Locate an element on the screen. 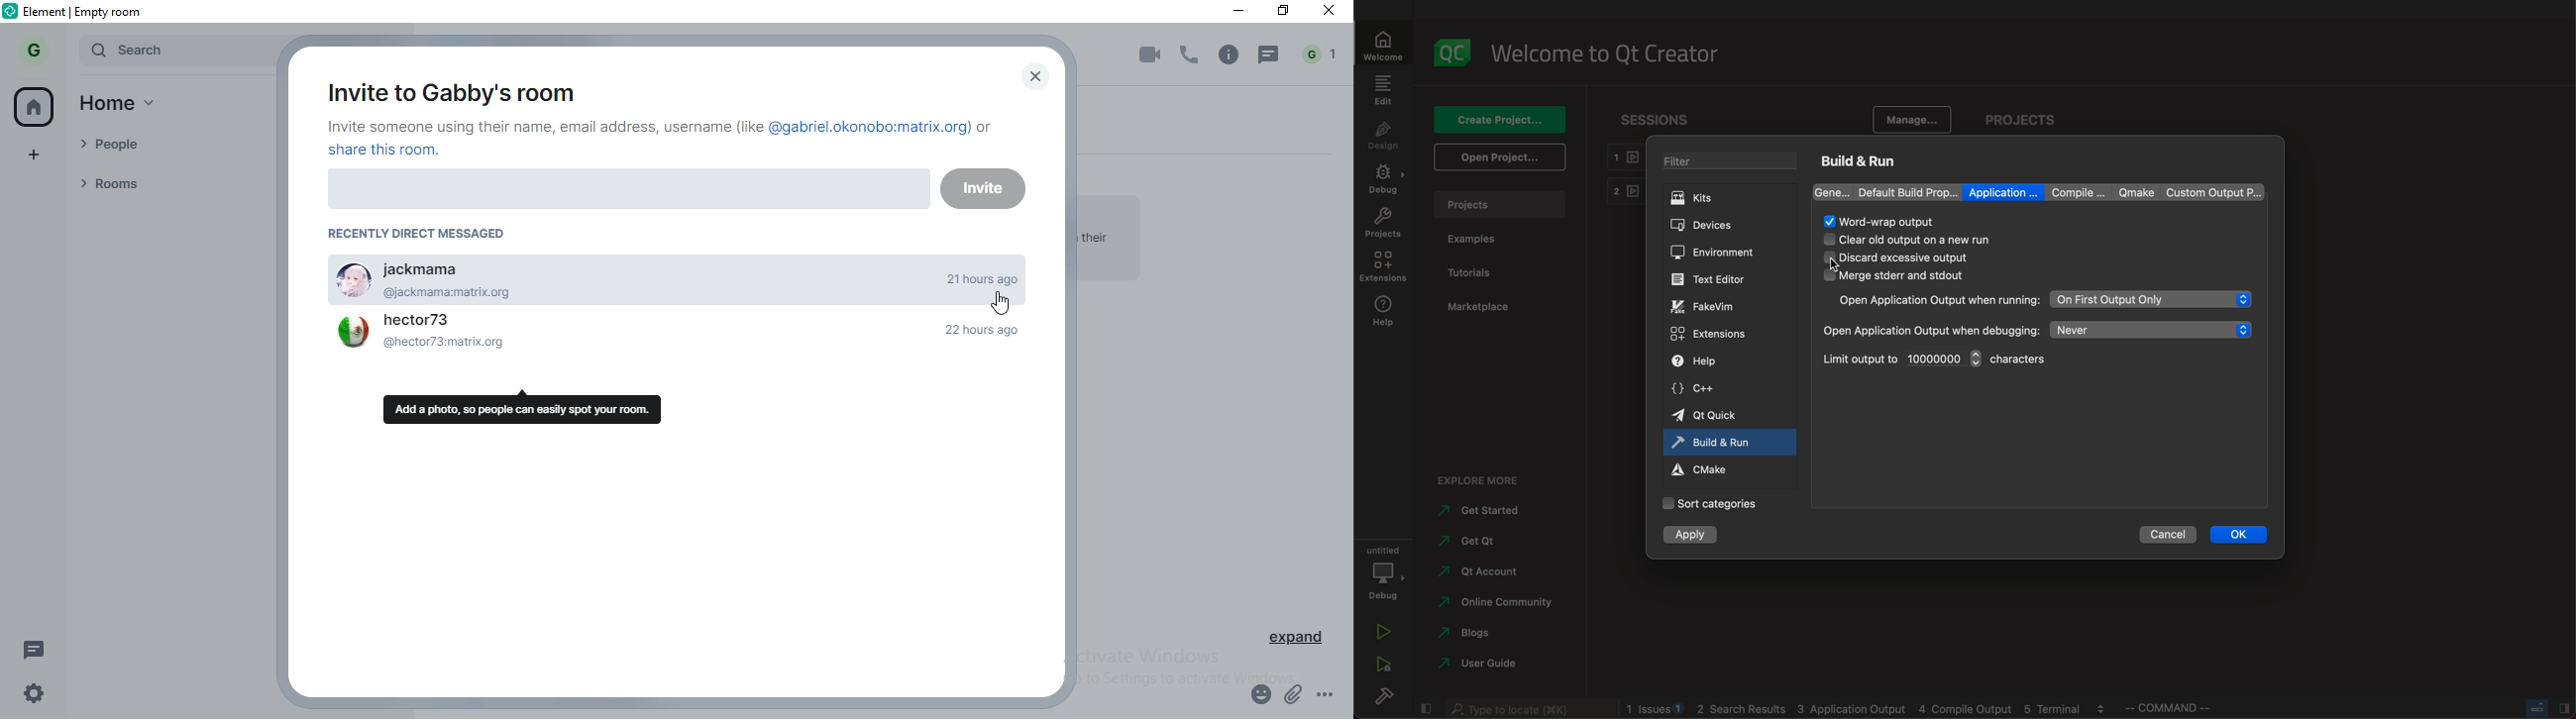  rooms is located at coordinates (163, 183).